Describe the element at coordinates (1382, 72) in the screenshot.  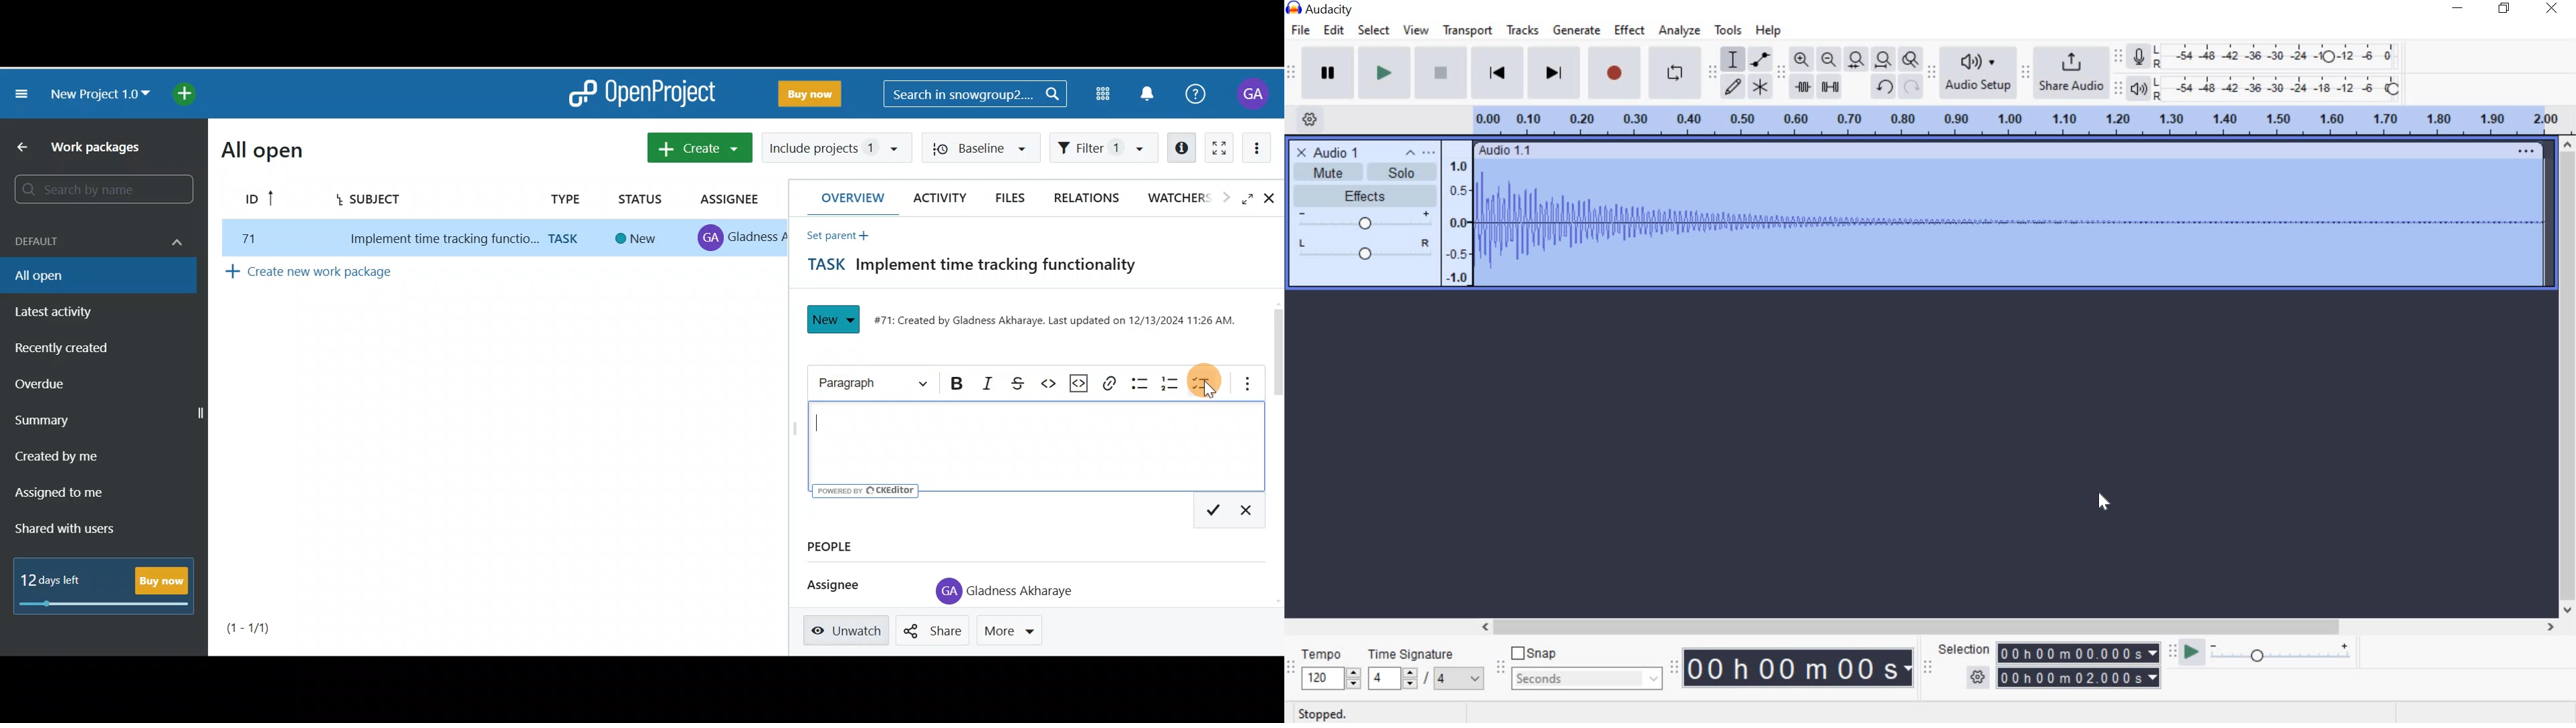
I see `Play` at that location.